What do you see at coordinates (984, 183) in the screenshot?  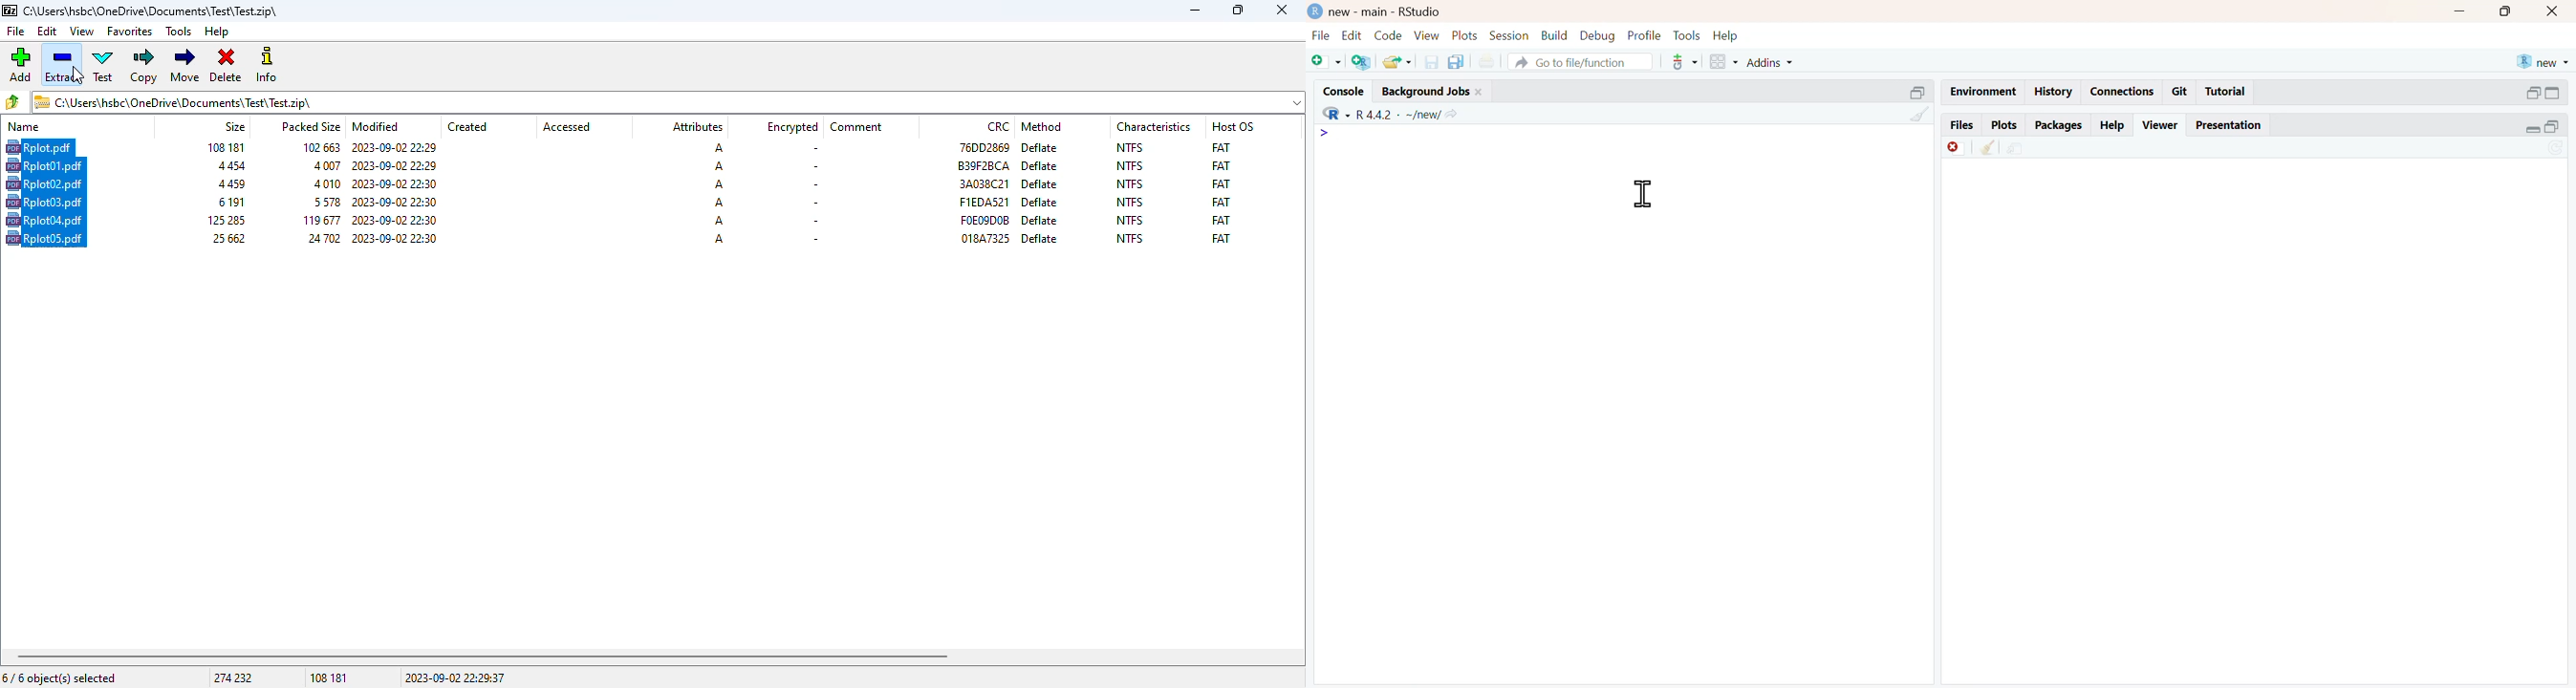 I see `CRC` at bounding box center [984, 183].